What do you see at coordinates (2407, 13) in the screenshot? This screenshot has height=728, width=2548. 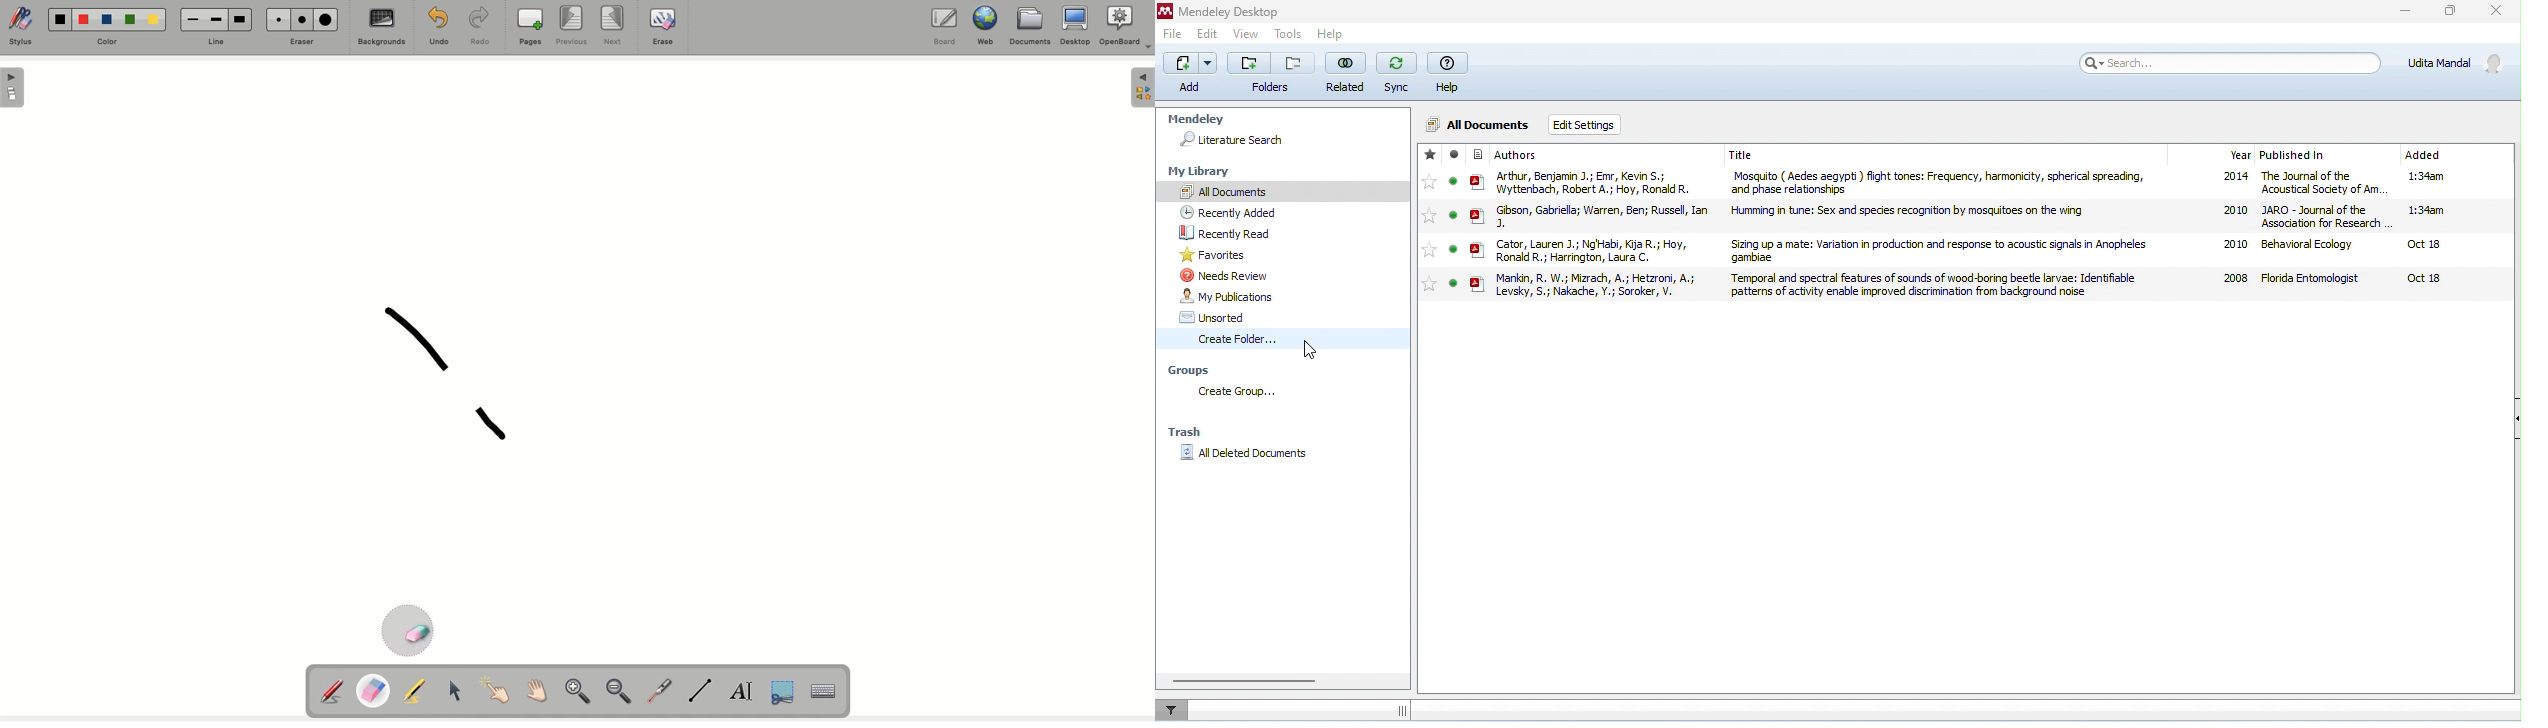 I see `minimize` at bounding box center [2407, 13].